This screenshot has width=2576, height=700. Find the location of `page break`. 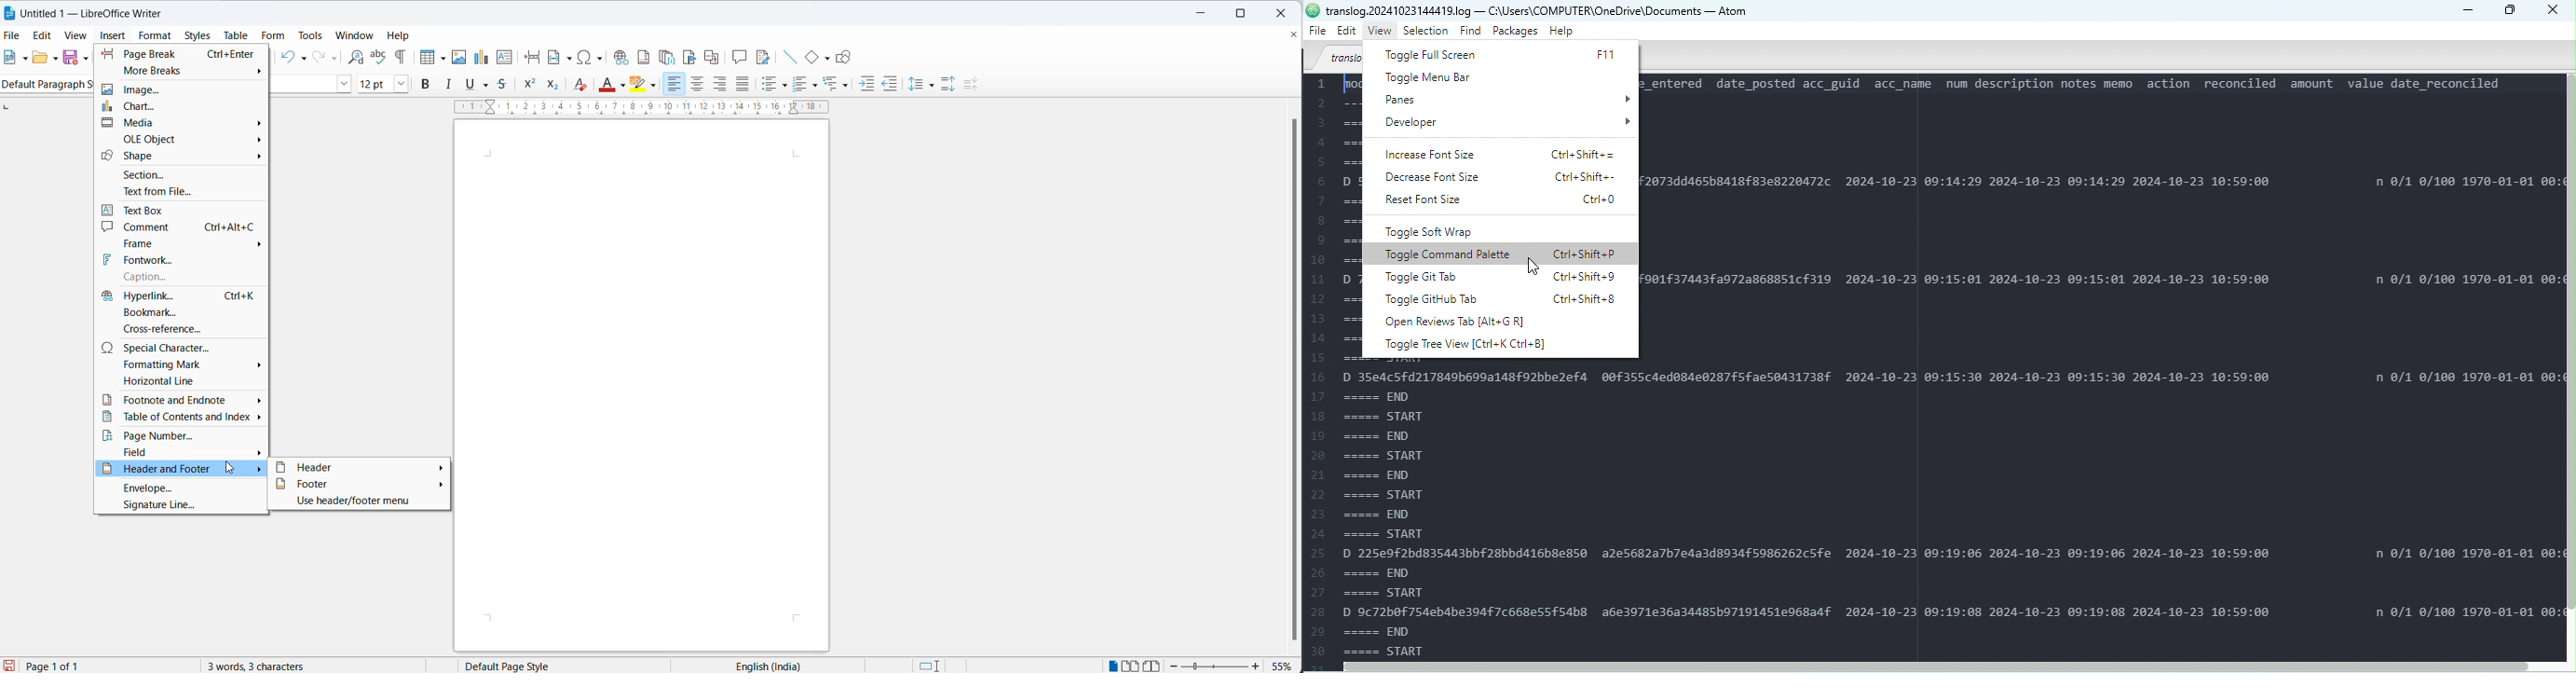

page break is located at coordinates (181, 54).